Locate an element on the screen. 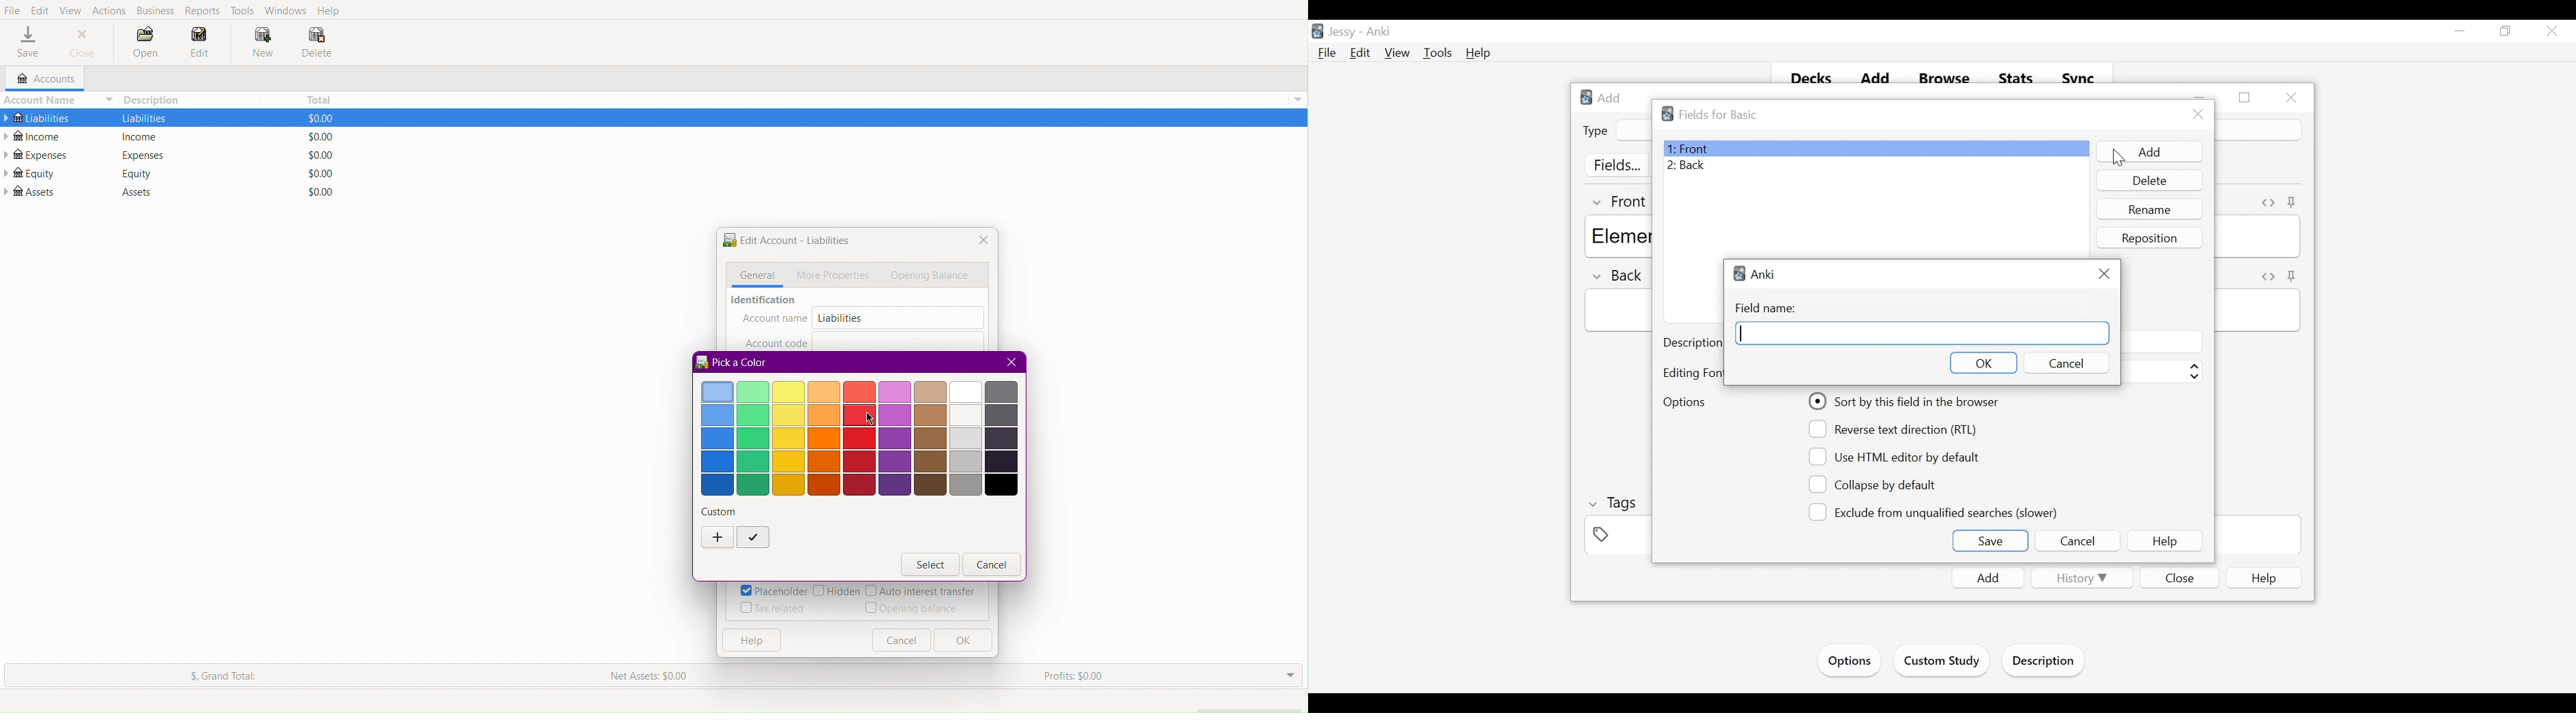  Help is located at coordinates (331, 11).